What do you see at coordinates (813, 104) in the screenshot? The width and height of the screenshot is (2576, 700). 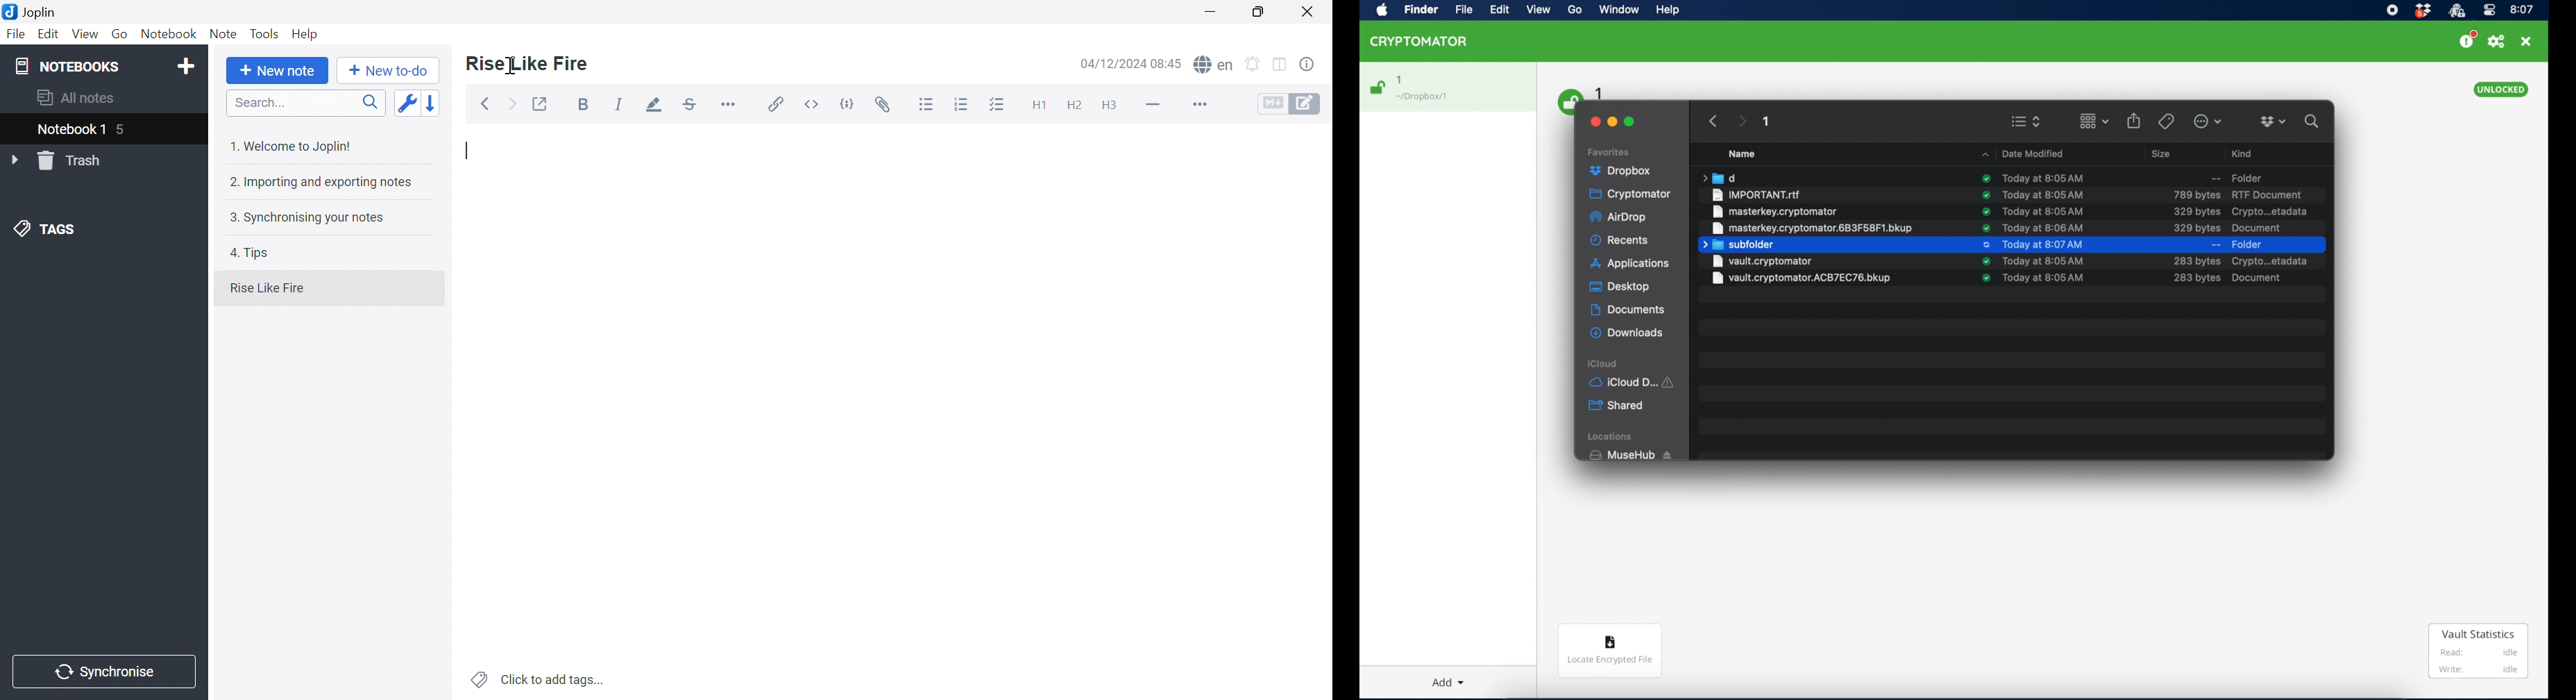 I see `Inline code` at bounding box center [813, 104].